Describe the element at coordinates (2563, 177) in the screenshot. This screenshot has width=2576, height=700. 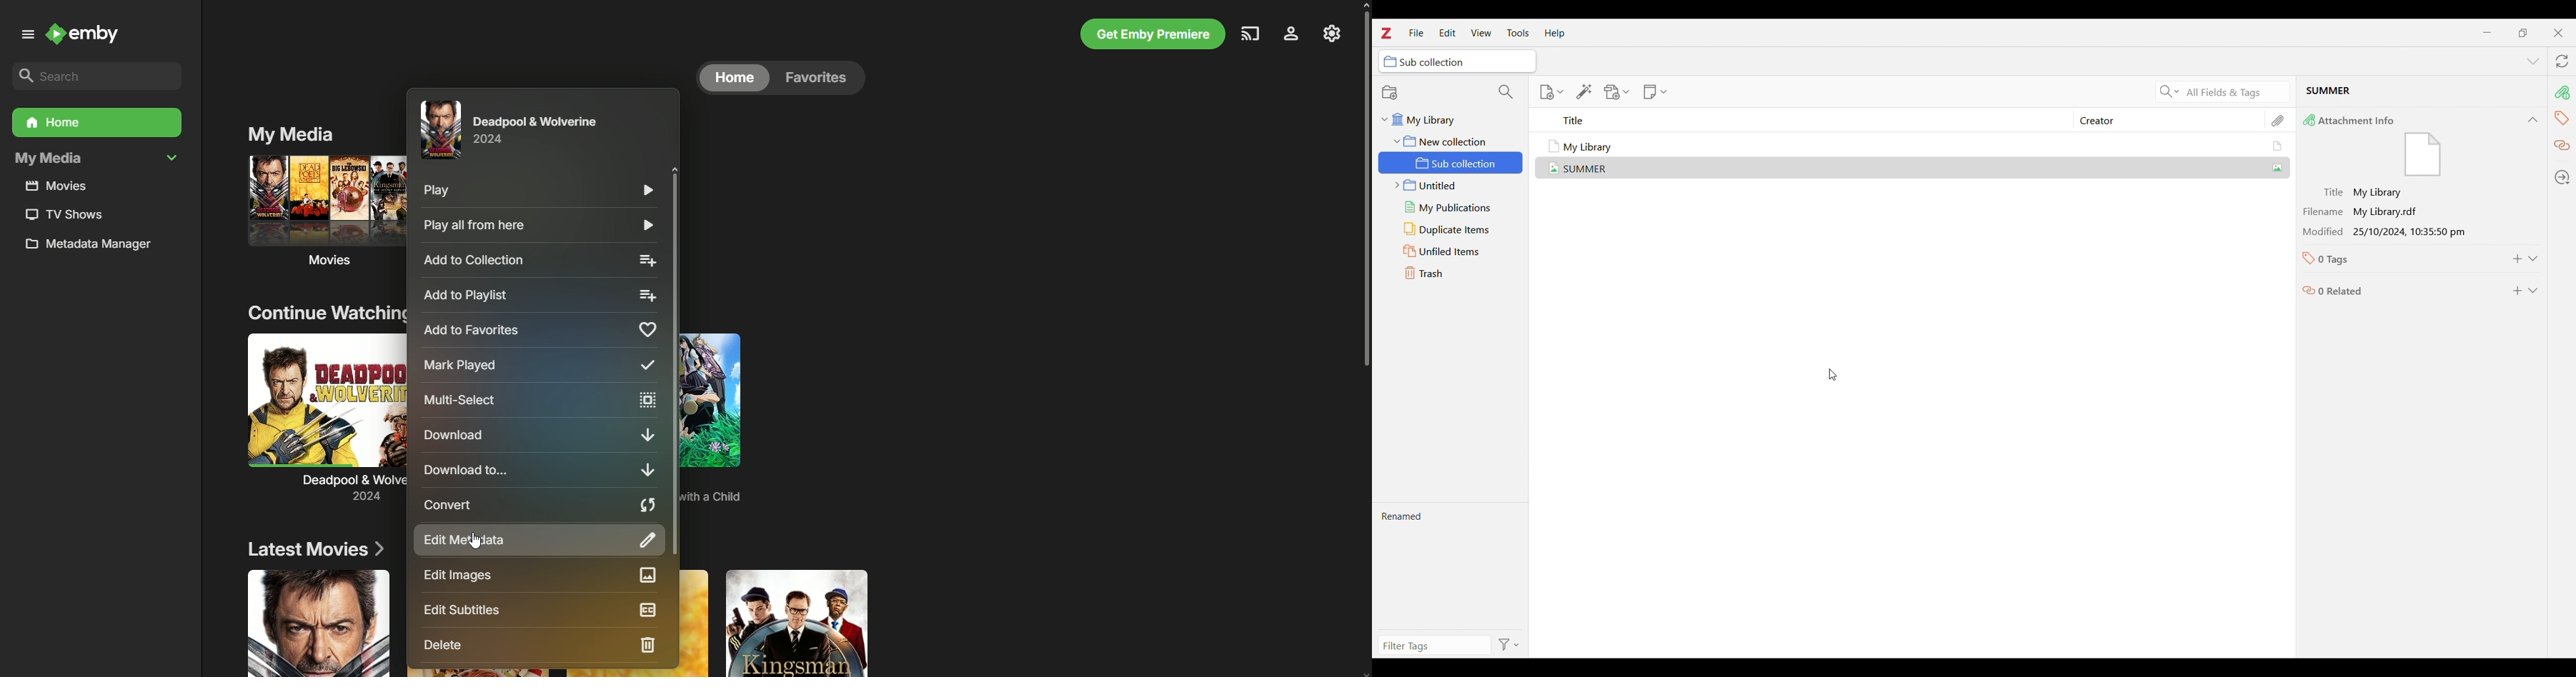
I see `Locate` at that location.